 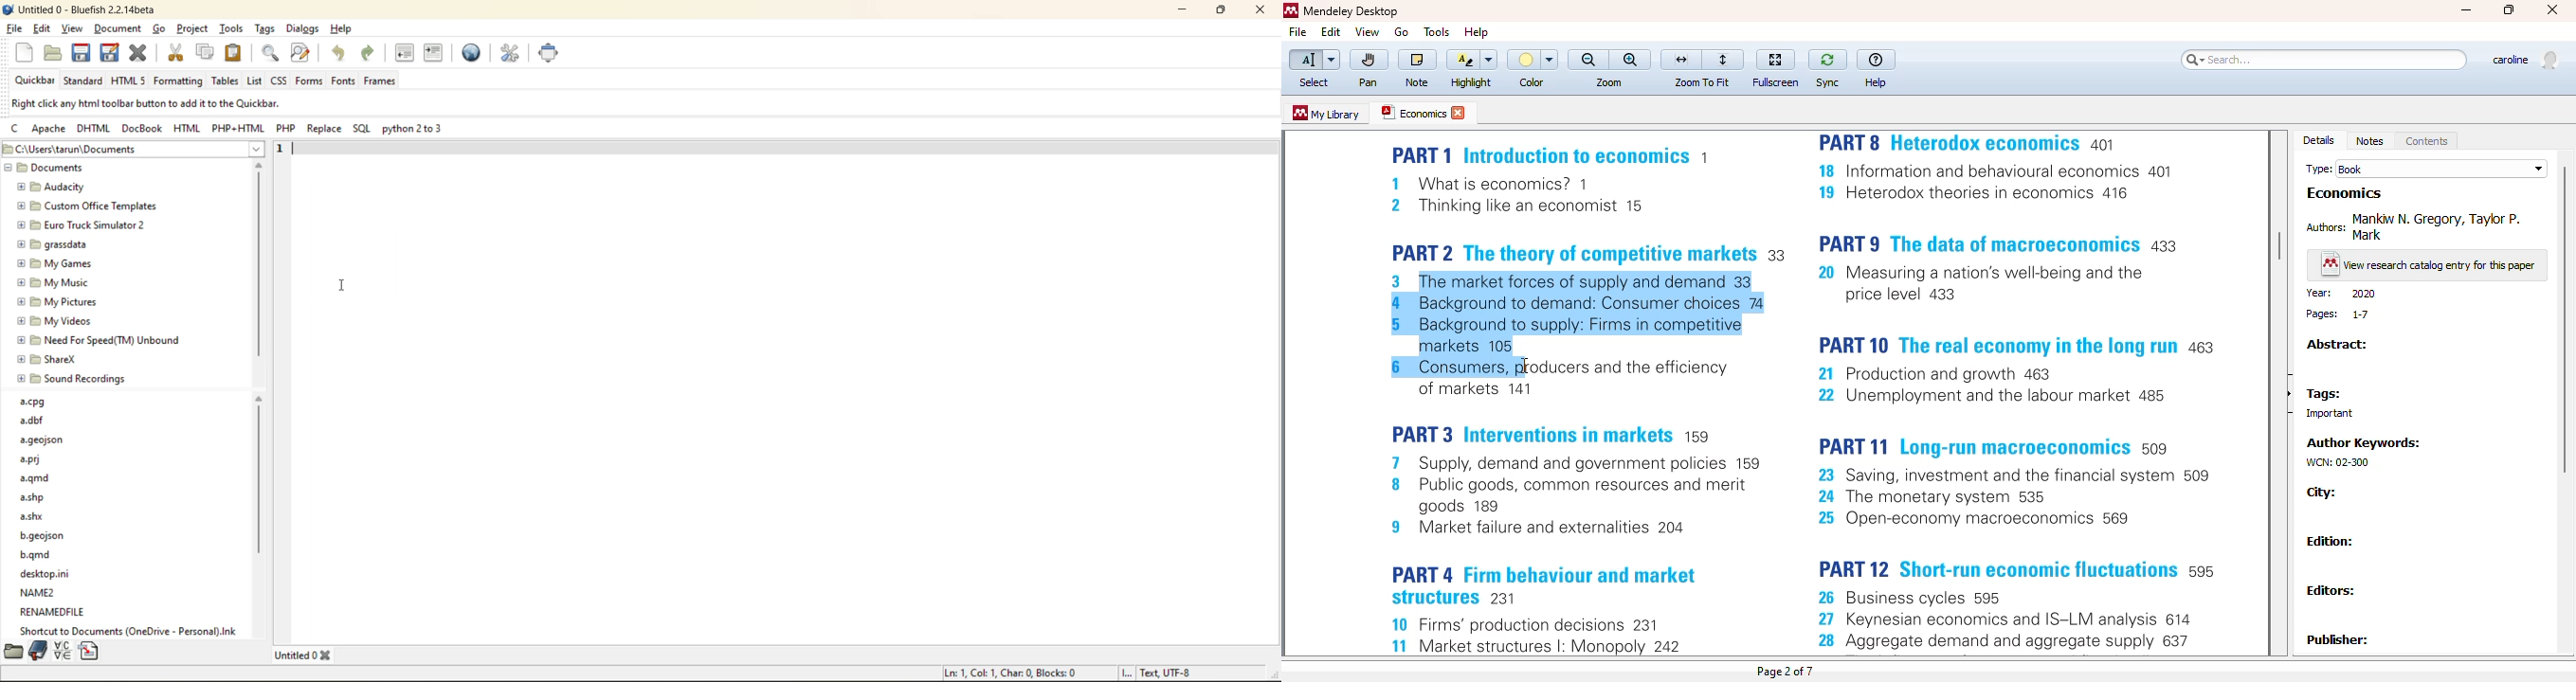 I want to click on color, so click(x=1532, y=82).